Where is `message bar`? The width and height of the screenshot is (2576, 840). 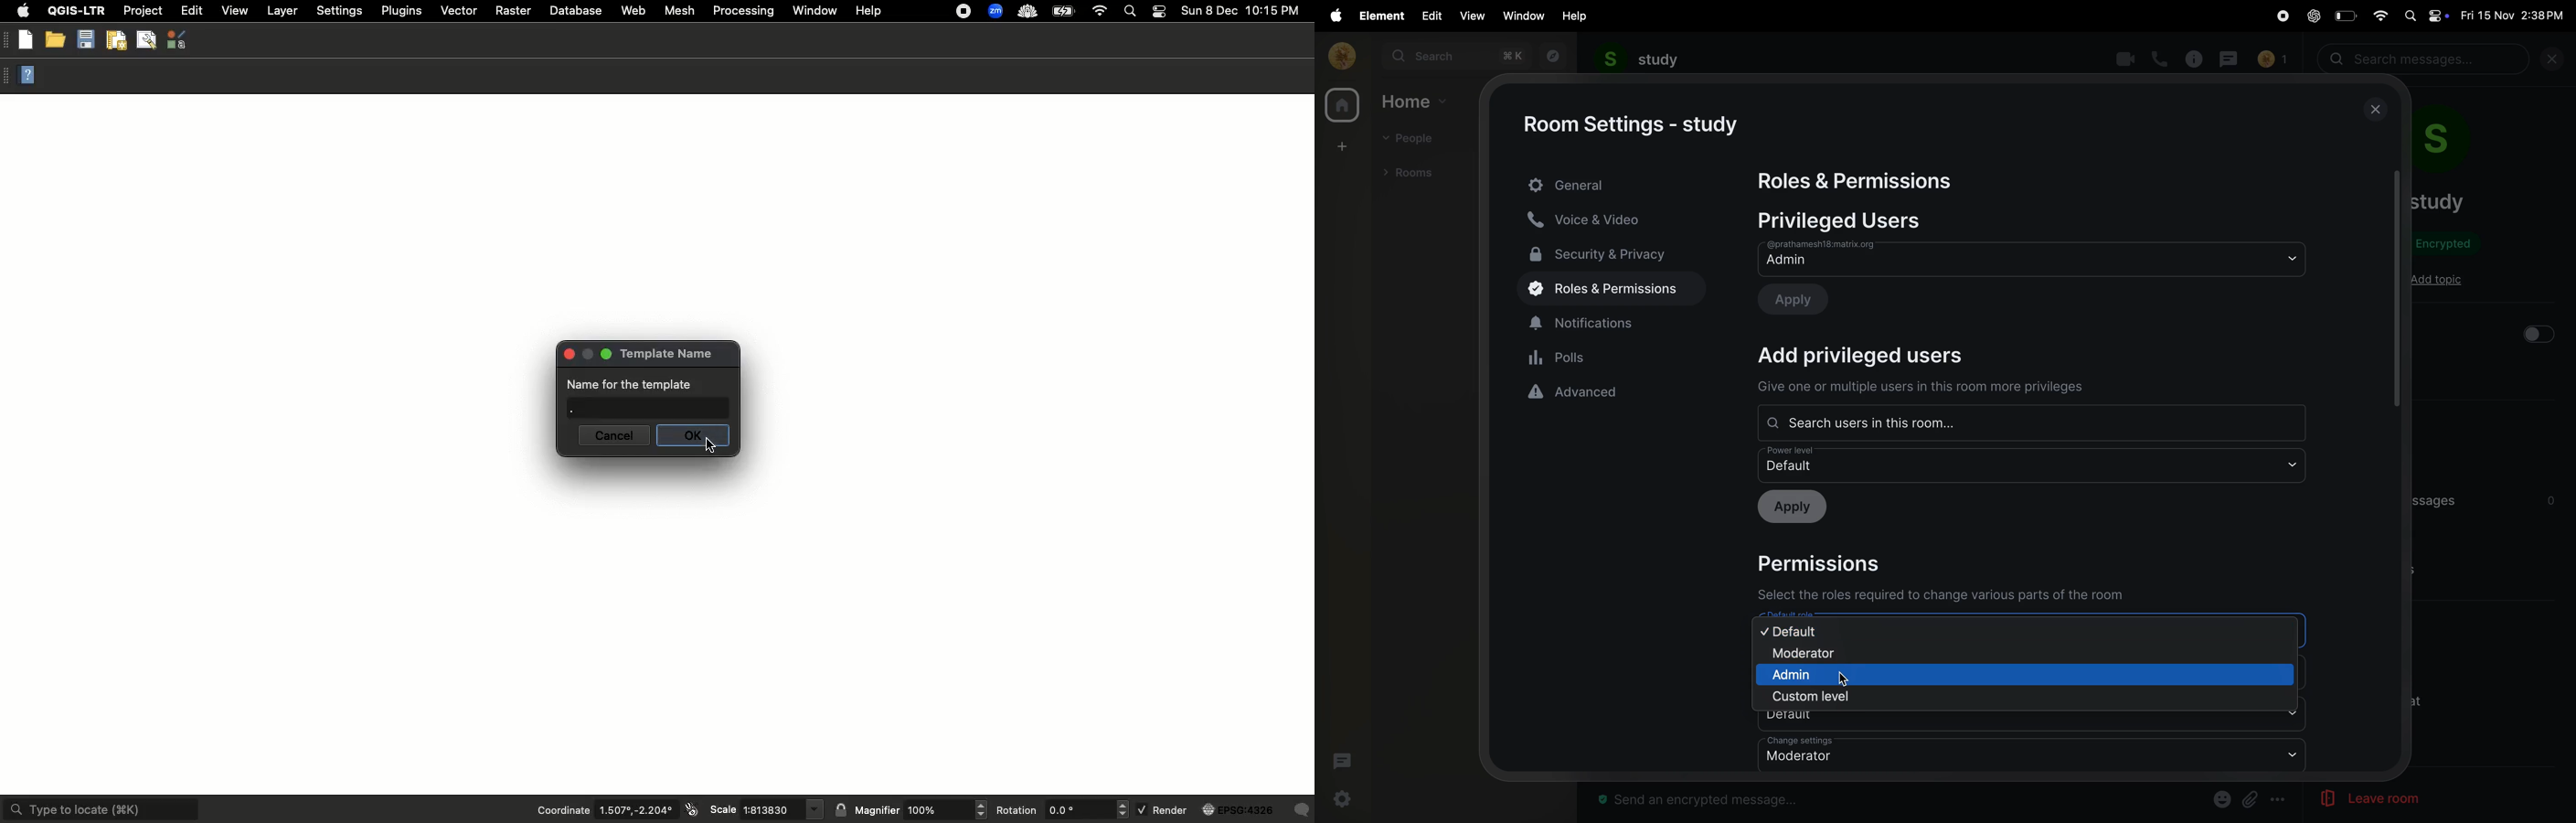 message bar is located at coordinates (1703, 801).